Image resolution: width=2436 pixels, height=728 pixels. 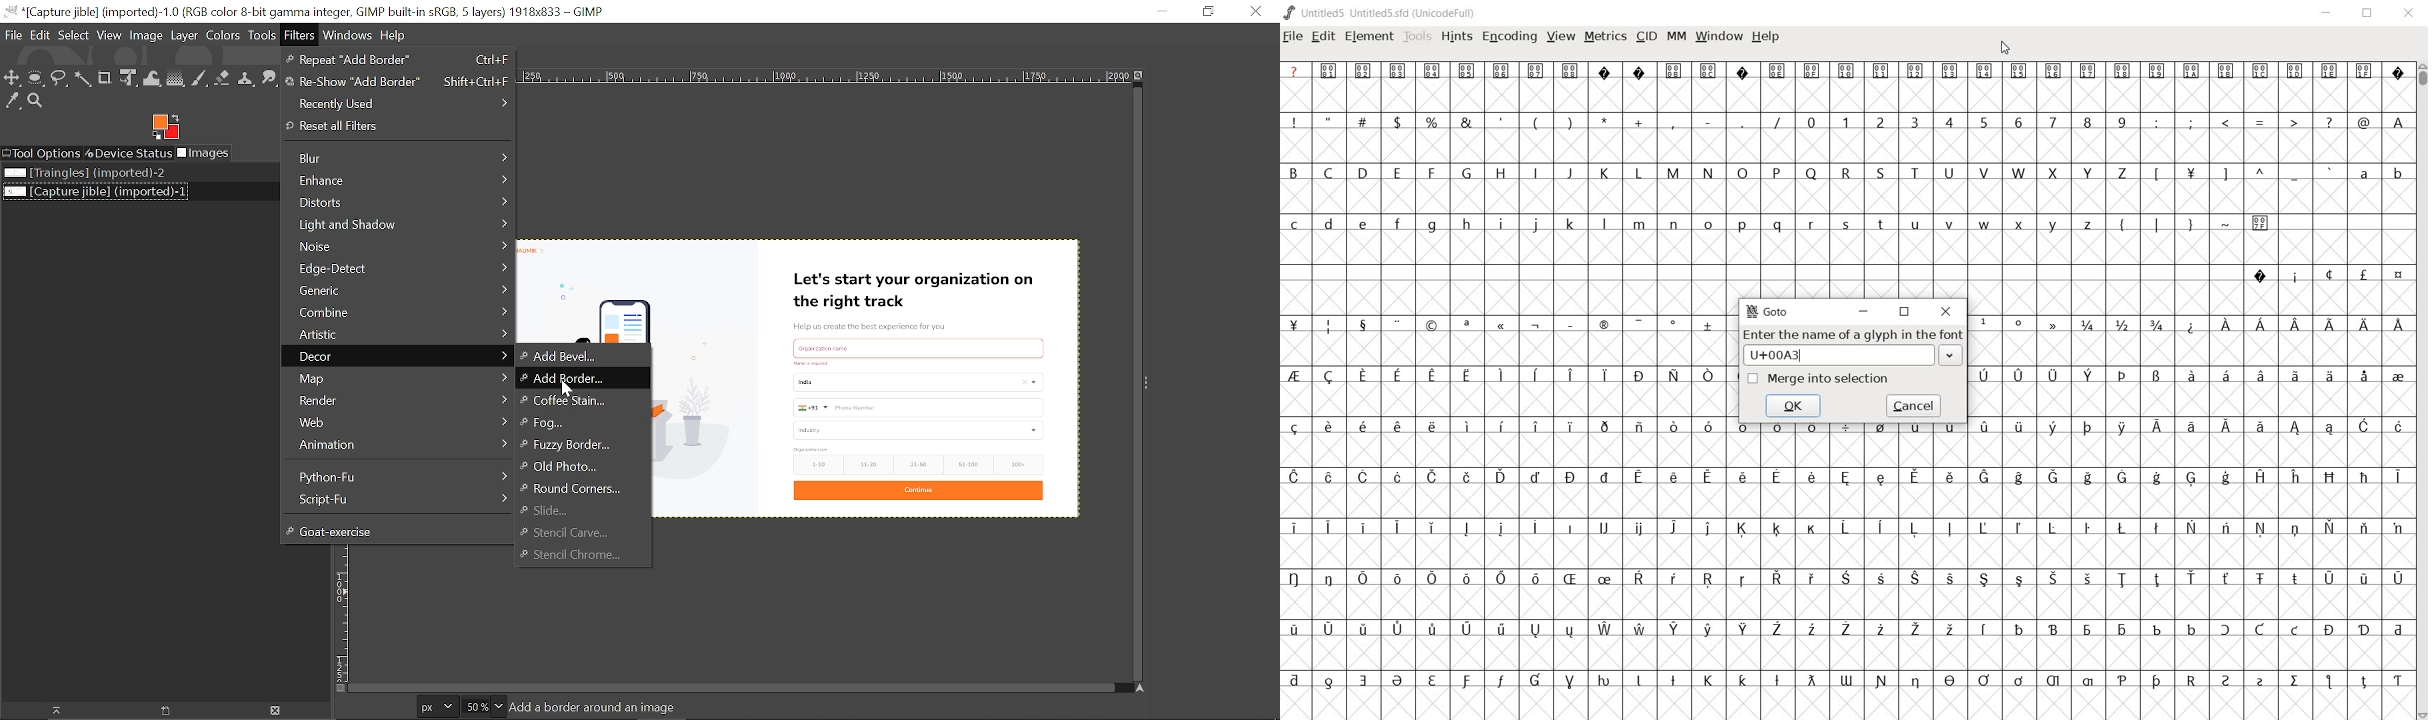 What do you see at coordinates (1257, 11) in the screenshot?
I see `Close` at bounding box center [1257, 11].